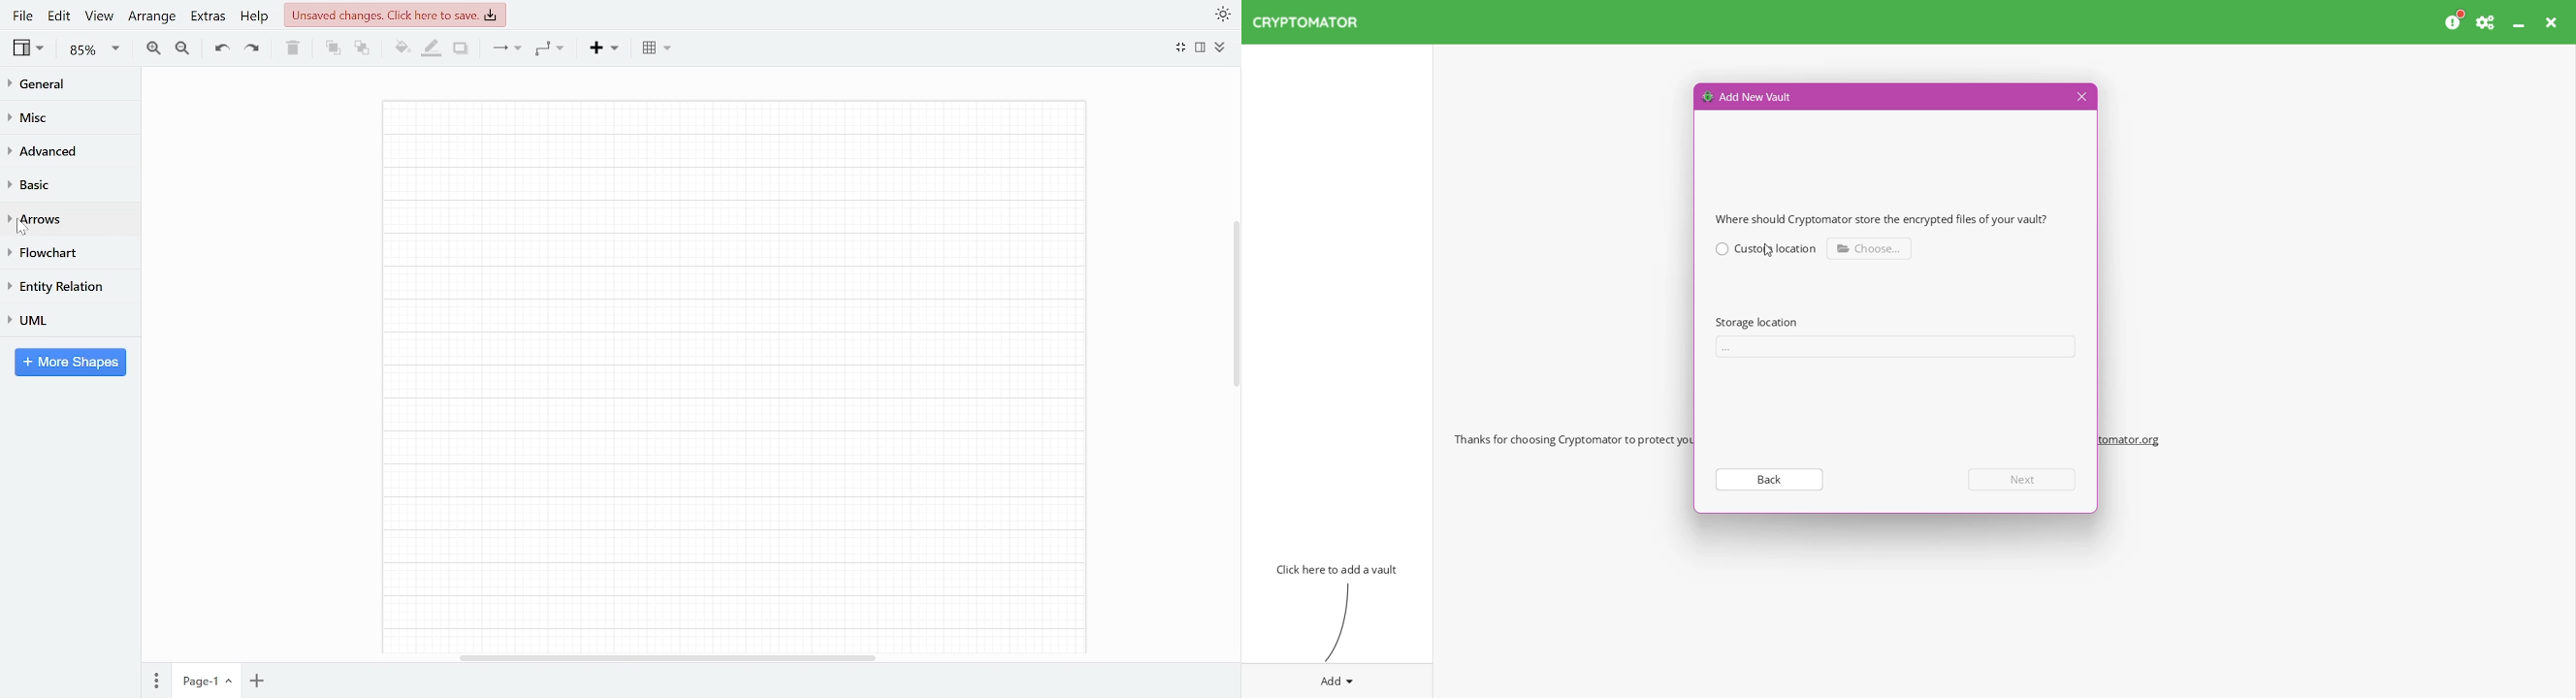 The width and height of the screenshot is (2576, 700). Describe the element at coordinates (256, 16) in the screenshot. I see `Help` at that location.